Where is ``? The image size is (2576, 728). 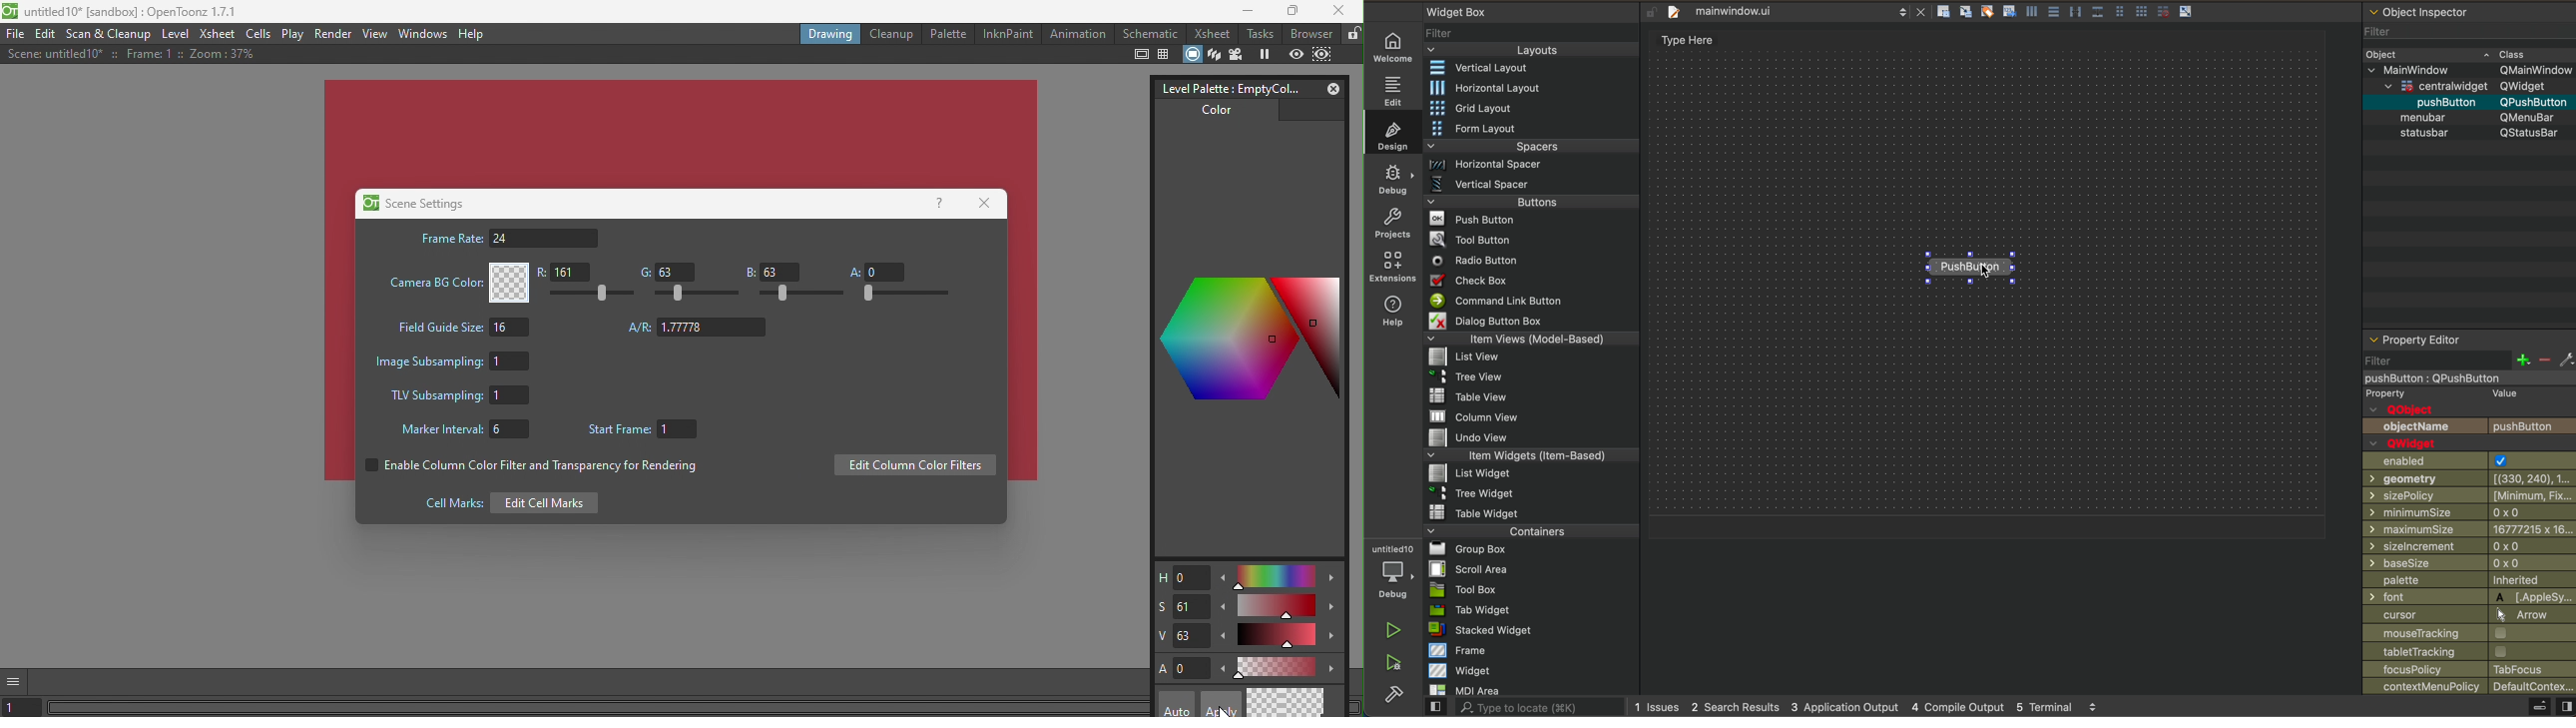
 is located at coordinates (1331, 580).